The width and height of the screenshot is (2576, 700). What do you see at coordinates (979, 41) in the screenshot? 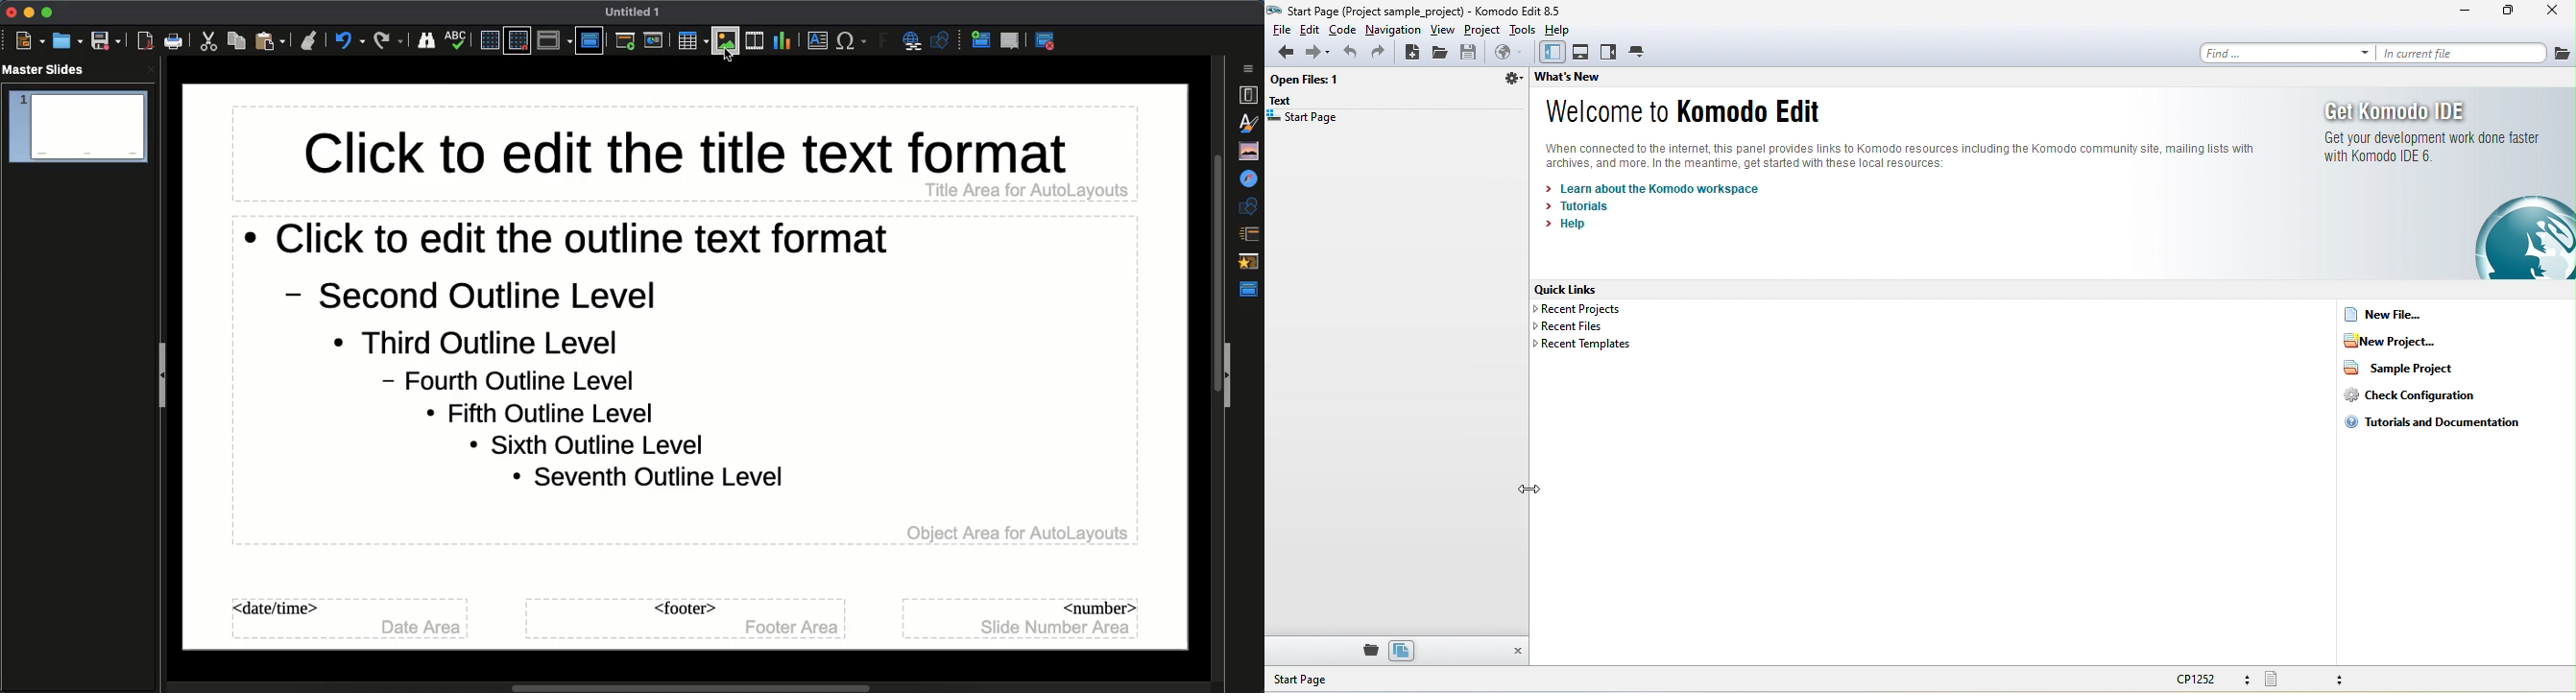
I see `New master` at bounding box center [979, 41].